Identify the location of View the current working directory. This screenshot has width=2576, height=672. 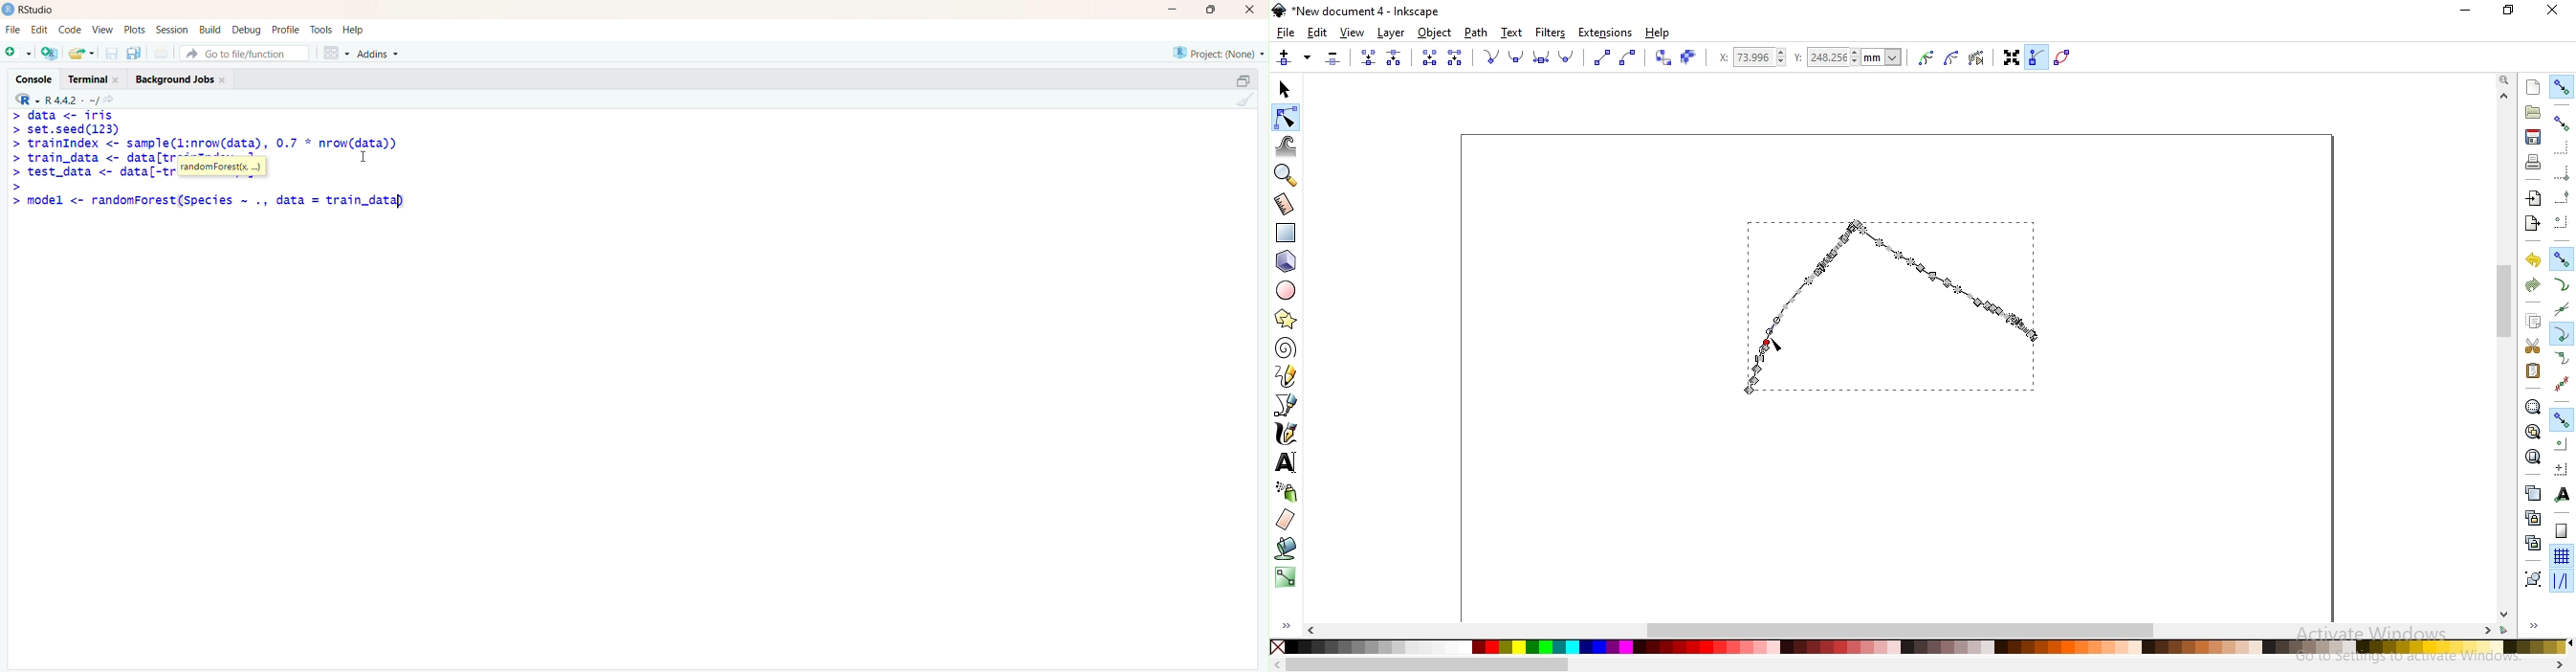
(115, 98).